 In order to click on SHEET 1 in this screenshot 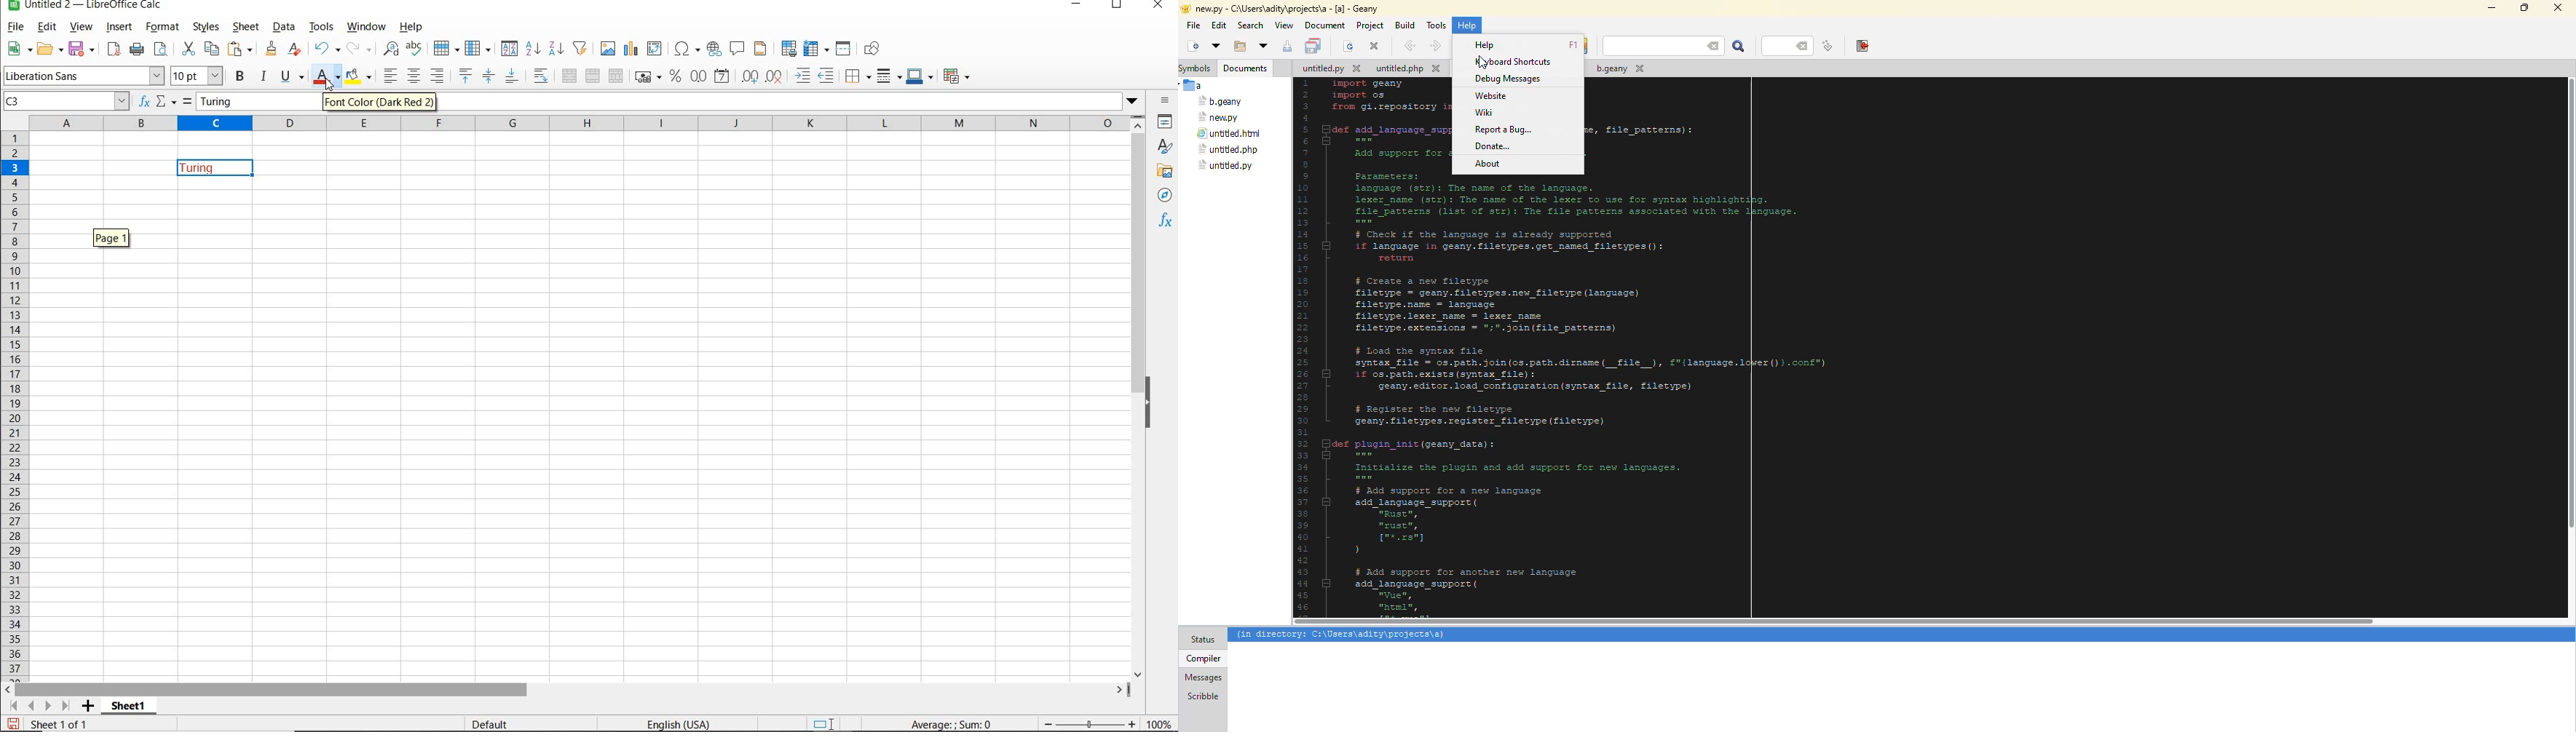, I will do `click(130, 707)`.